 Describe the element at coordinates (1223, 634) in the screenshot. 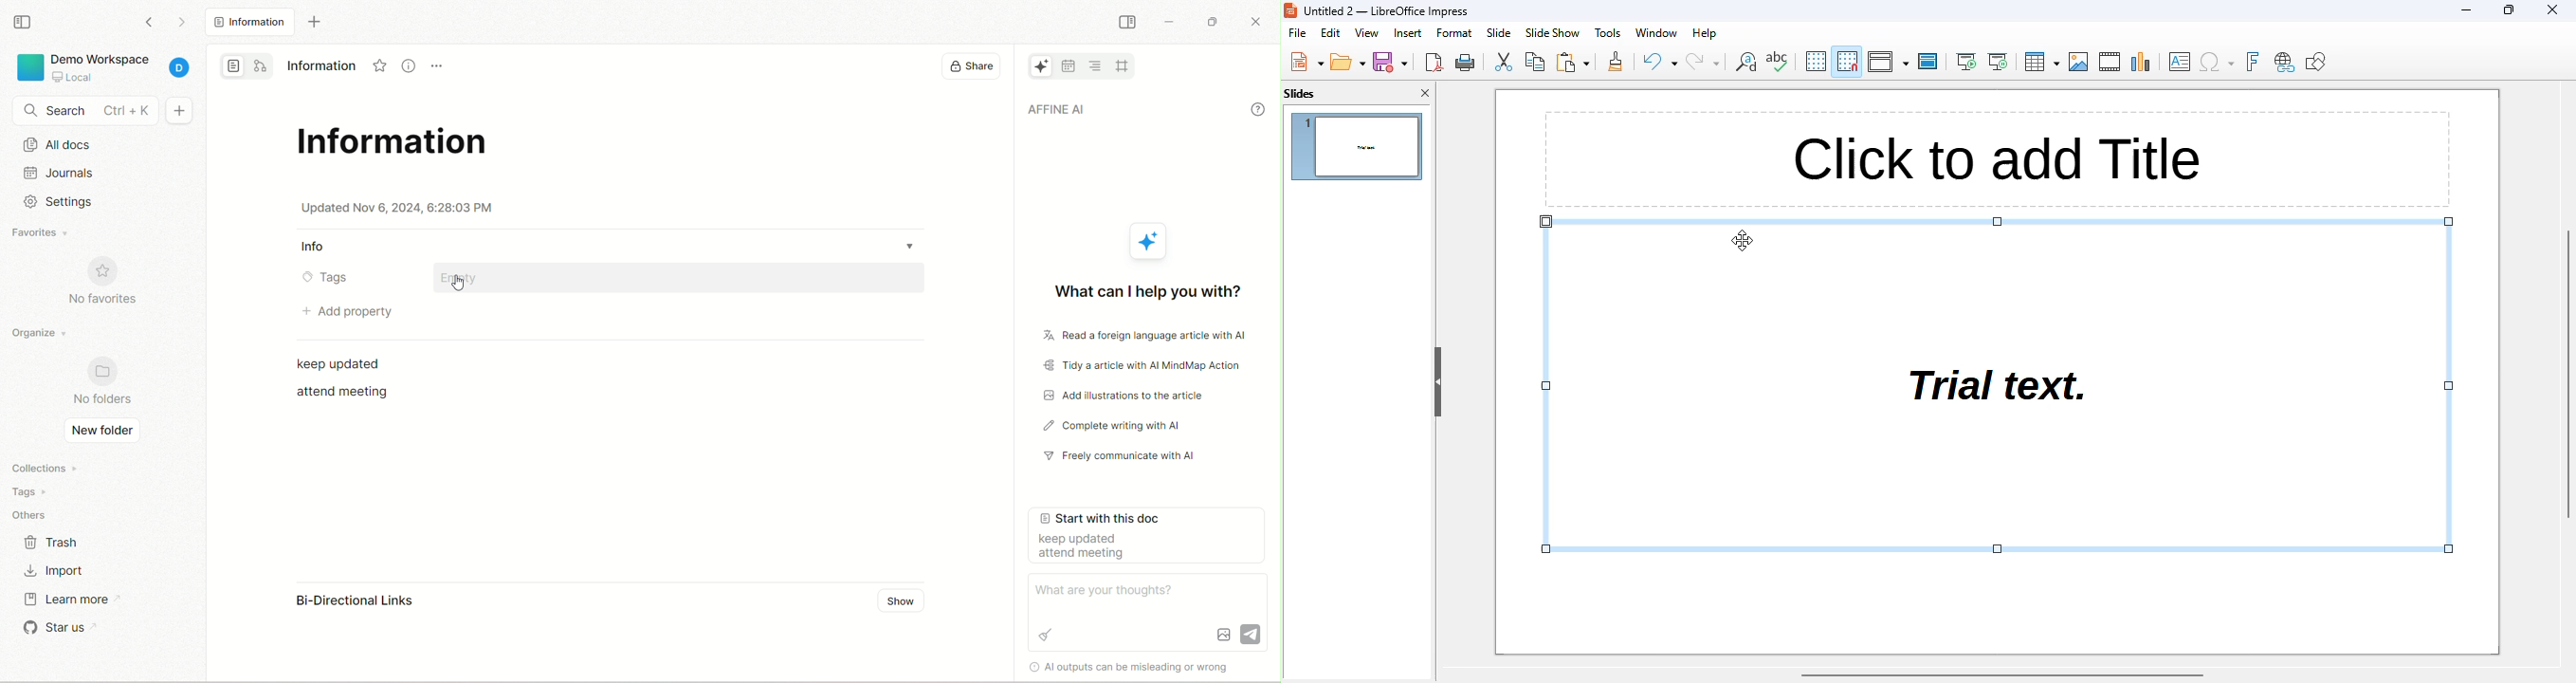

I see `Image` at that location.